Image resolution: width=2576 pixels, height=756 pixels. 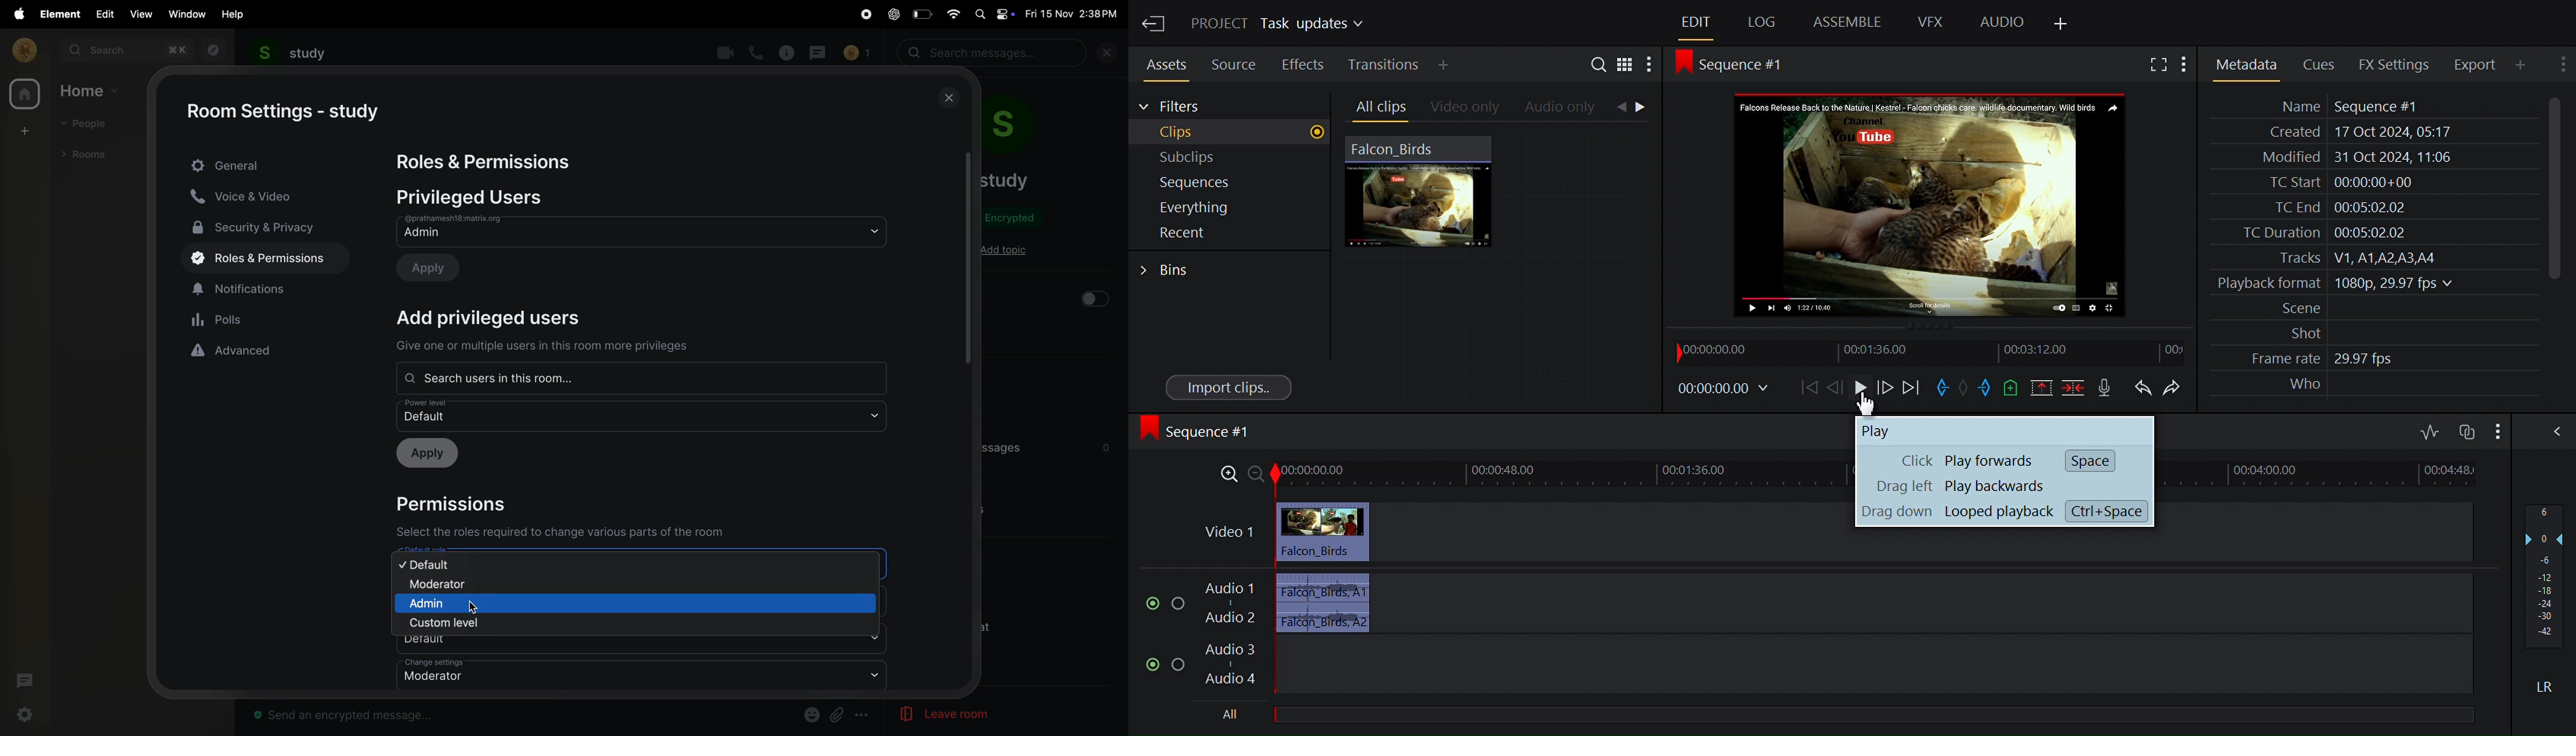 I want to click on edit, so click(x=102, y=13).